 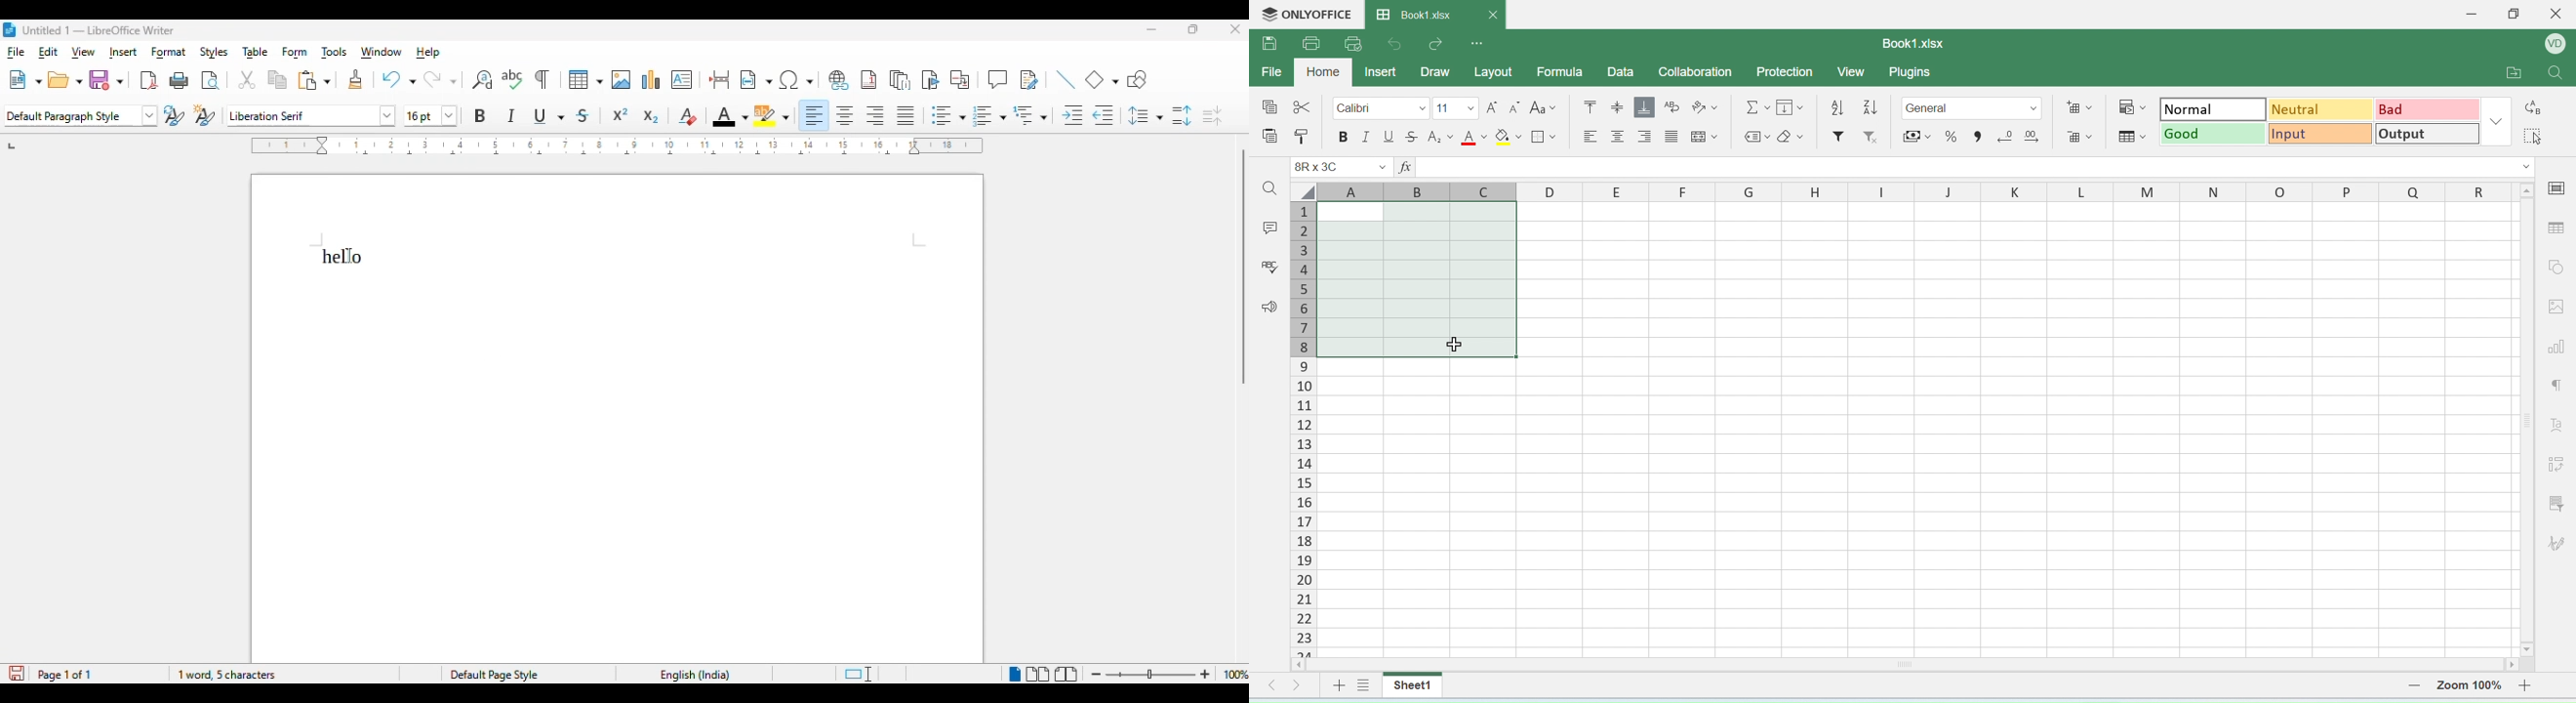 I want to click on add decimal point, so click(x=2030, y=136).